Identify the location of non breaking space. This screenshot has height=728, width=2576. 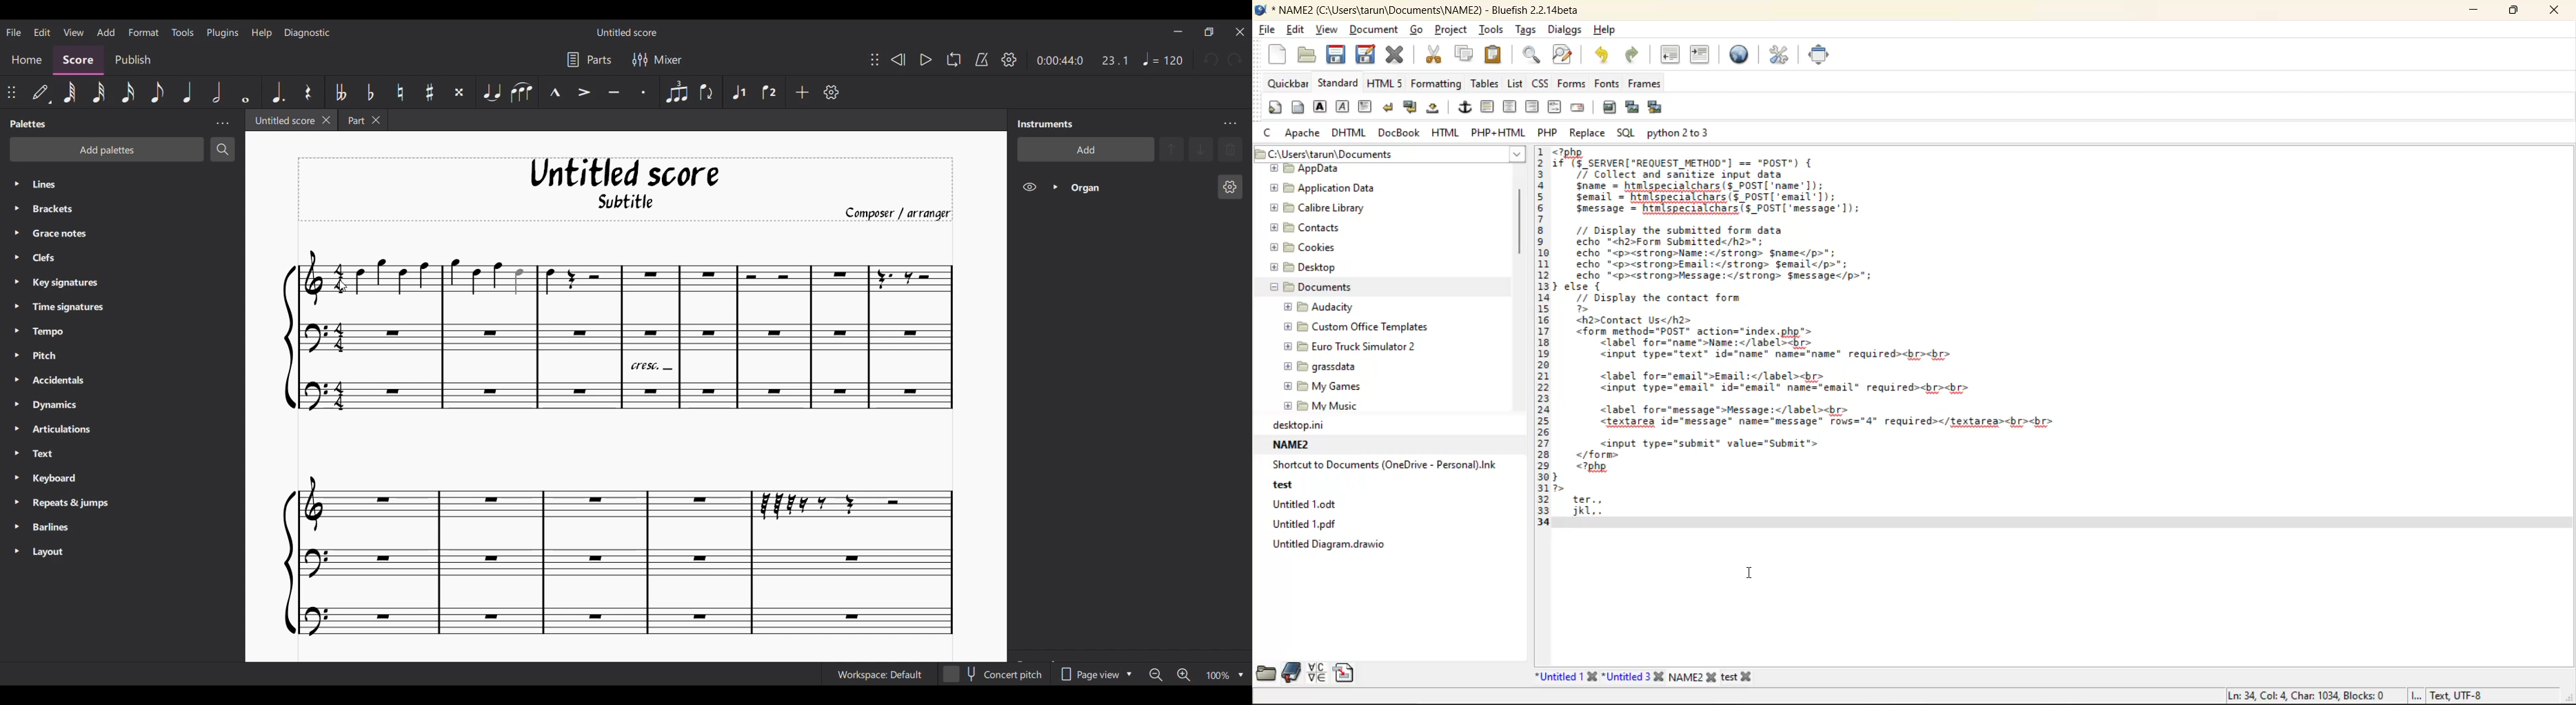
(1437, 110).